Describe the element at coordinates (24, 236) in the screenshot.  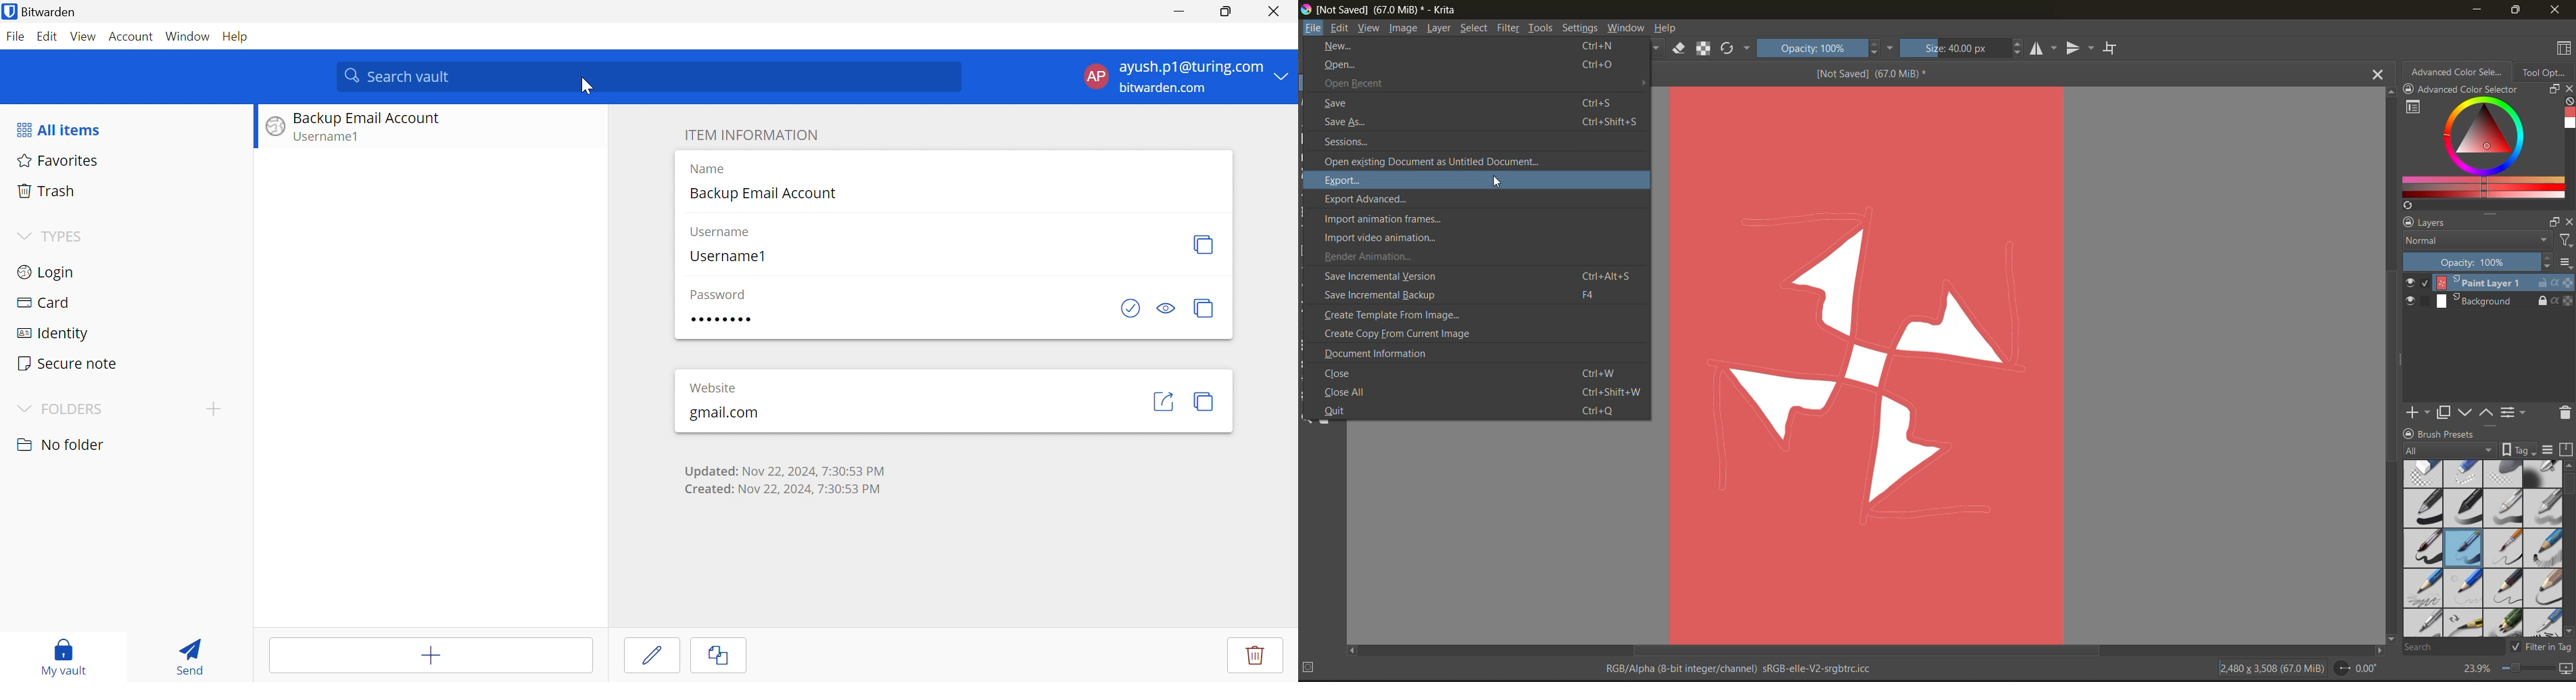
I see `Drop Down` at that location.